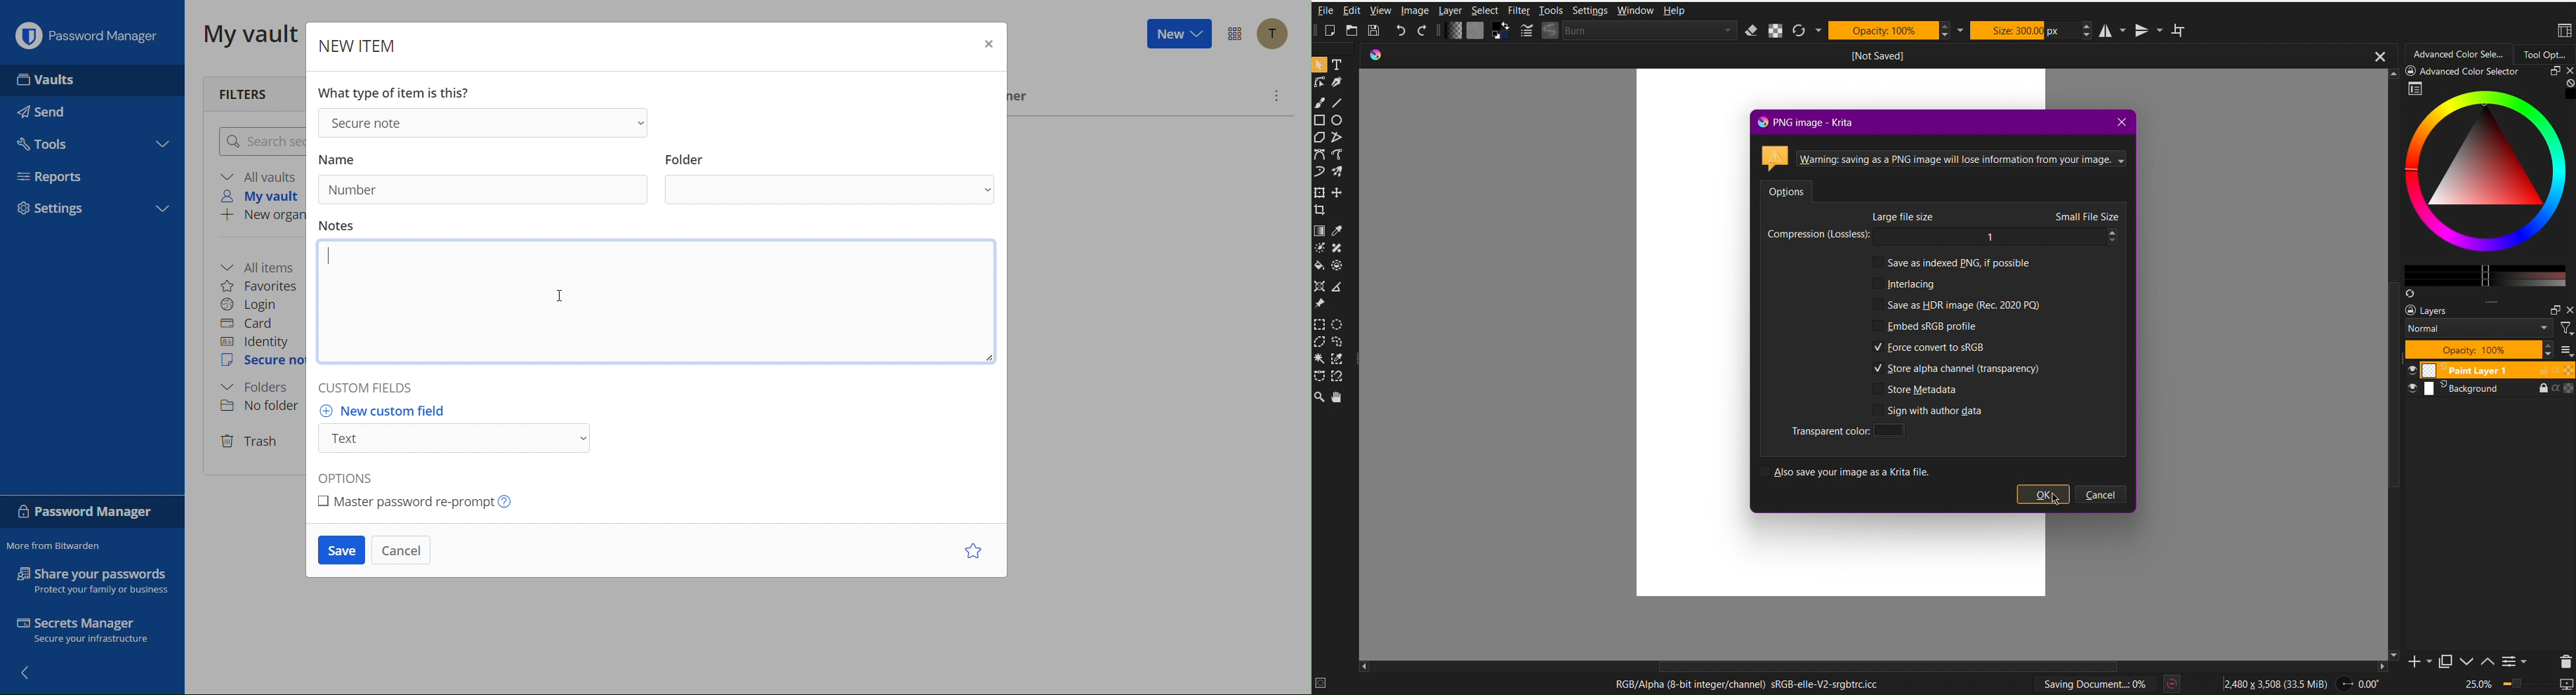  Describe the element at coordinates (1674, 10) in the screenshot. I see `Help` at that location.